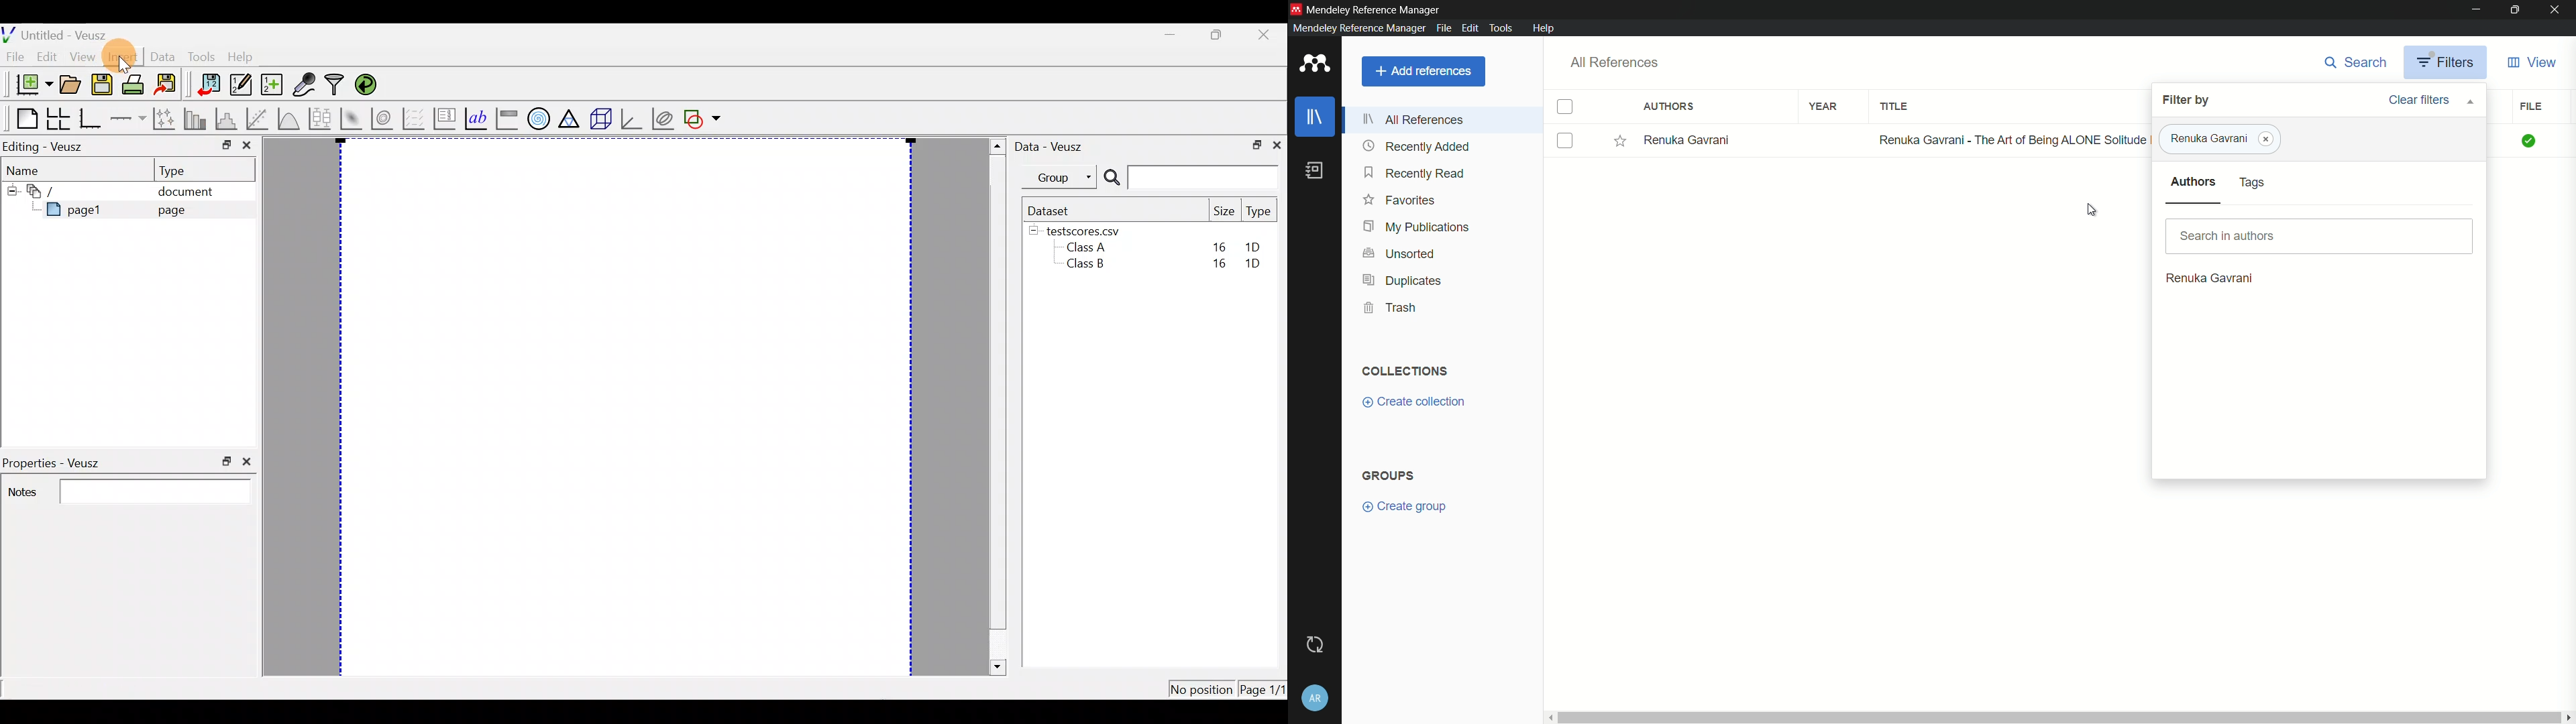  I want to click on Plot a vector field, so click(416, 118).